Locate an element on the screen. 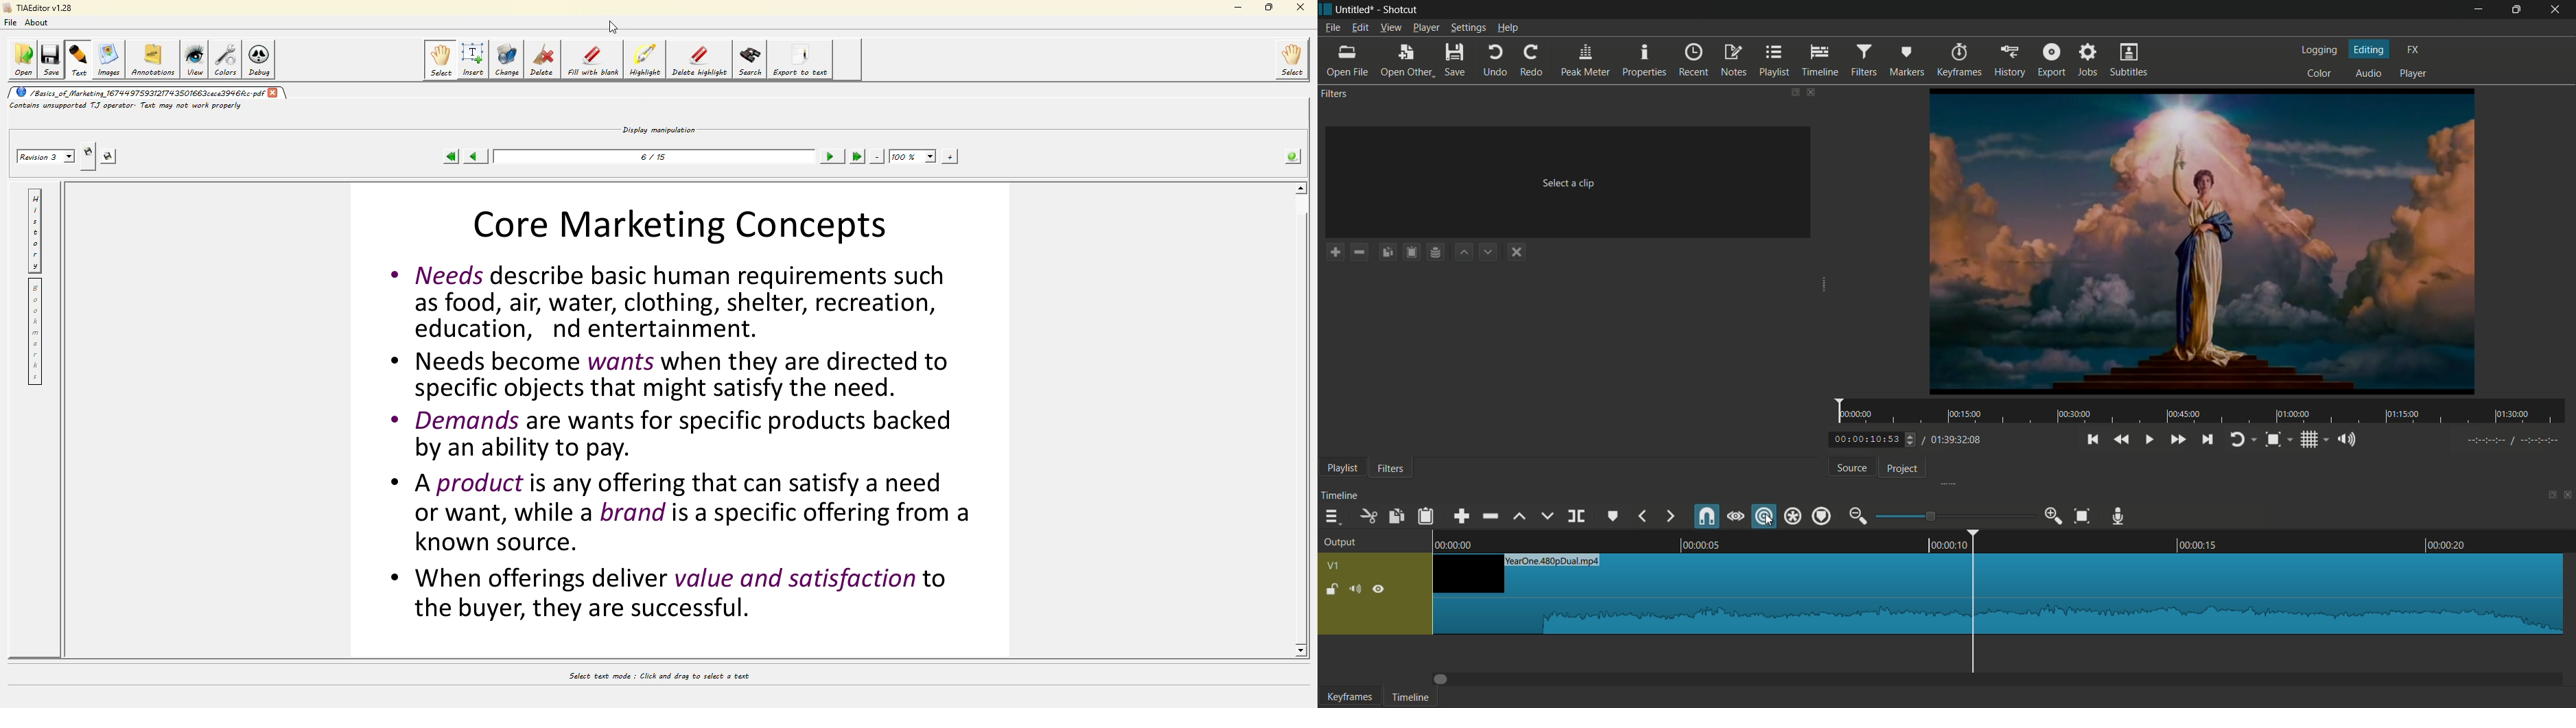  Timeline is located at coordinates (1414, 698).